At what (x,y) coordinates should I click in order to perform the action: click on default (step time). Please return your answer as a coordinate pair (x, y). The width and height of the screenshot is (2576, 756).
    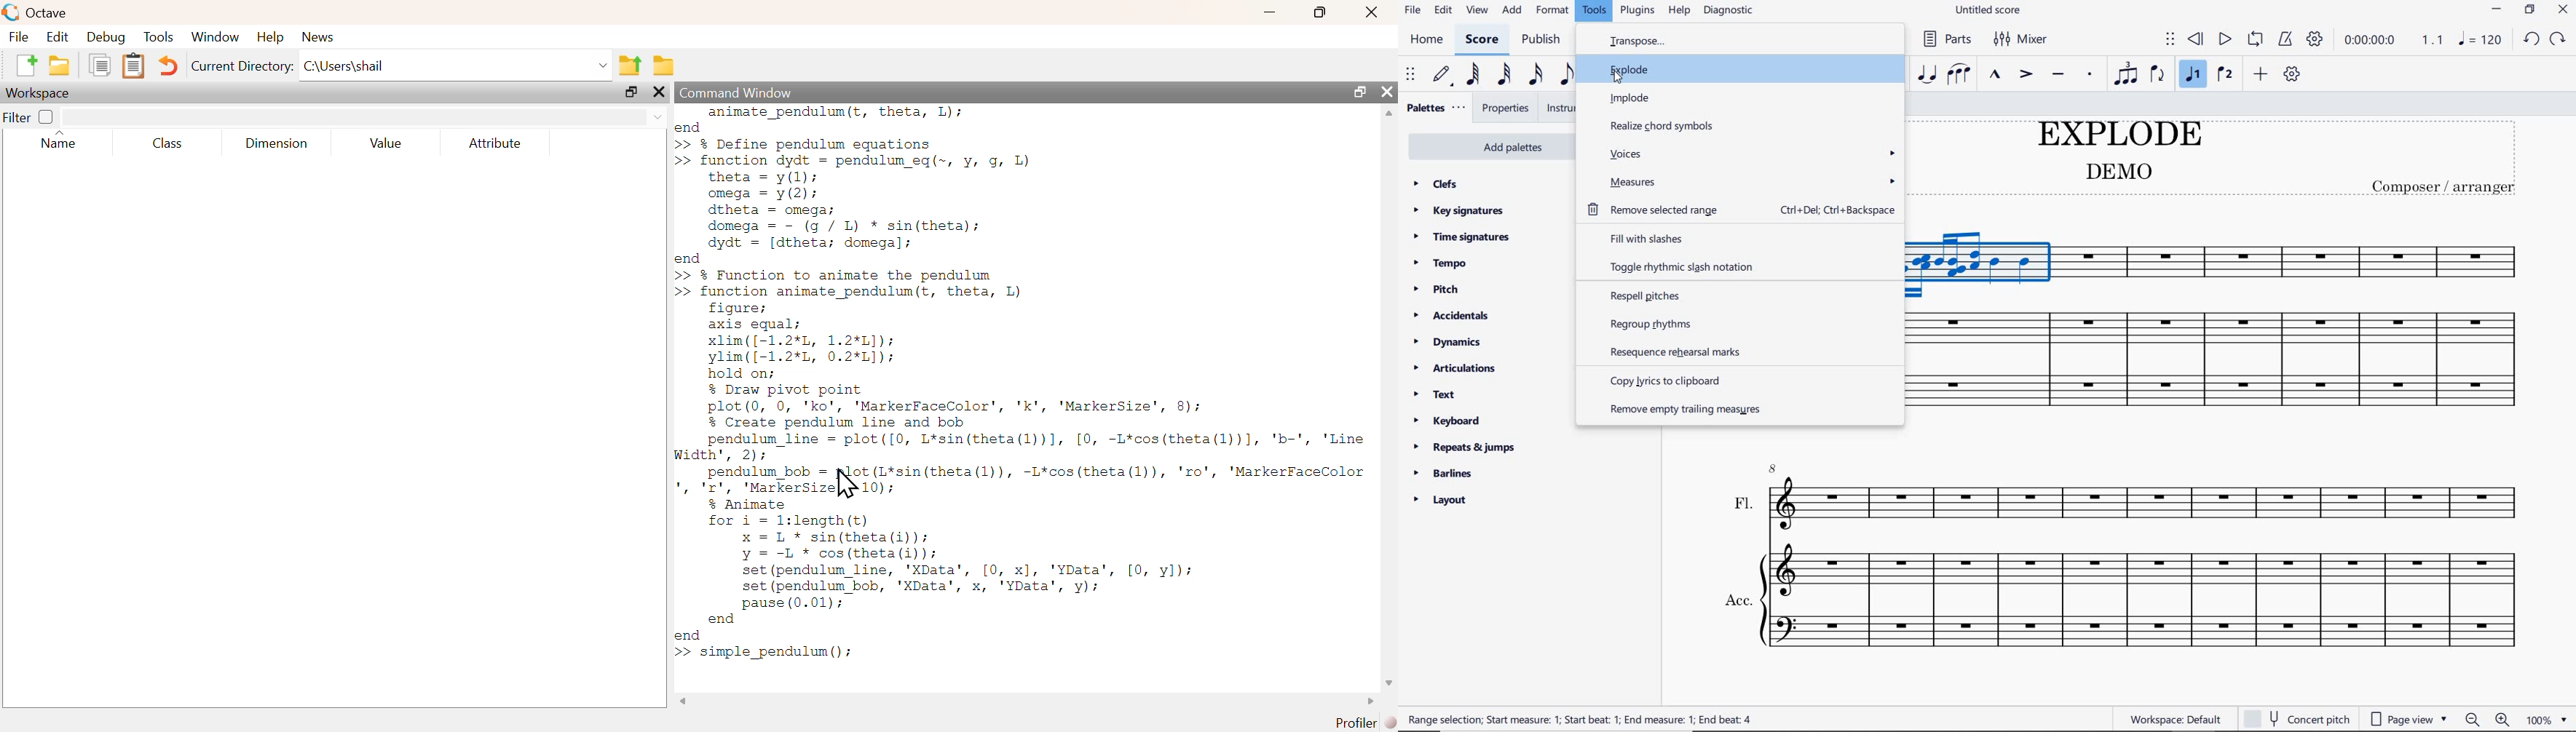
    Looking at the image, I should click on (1443, 76).